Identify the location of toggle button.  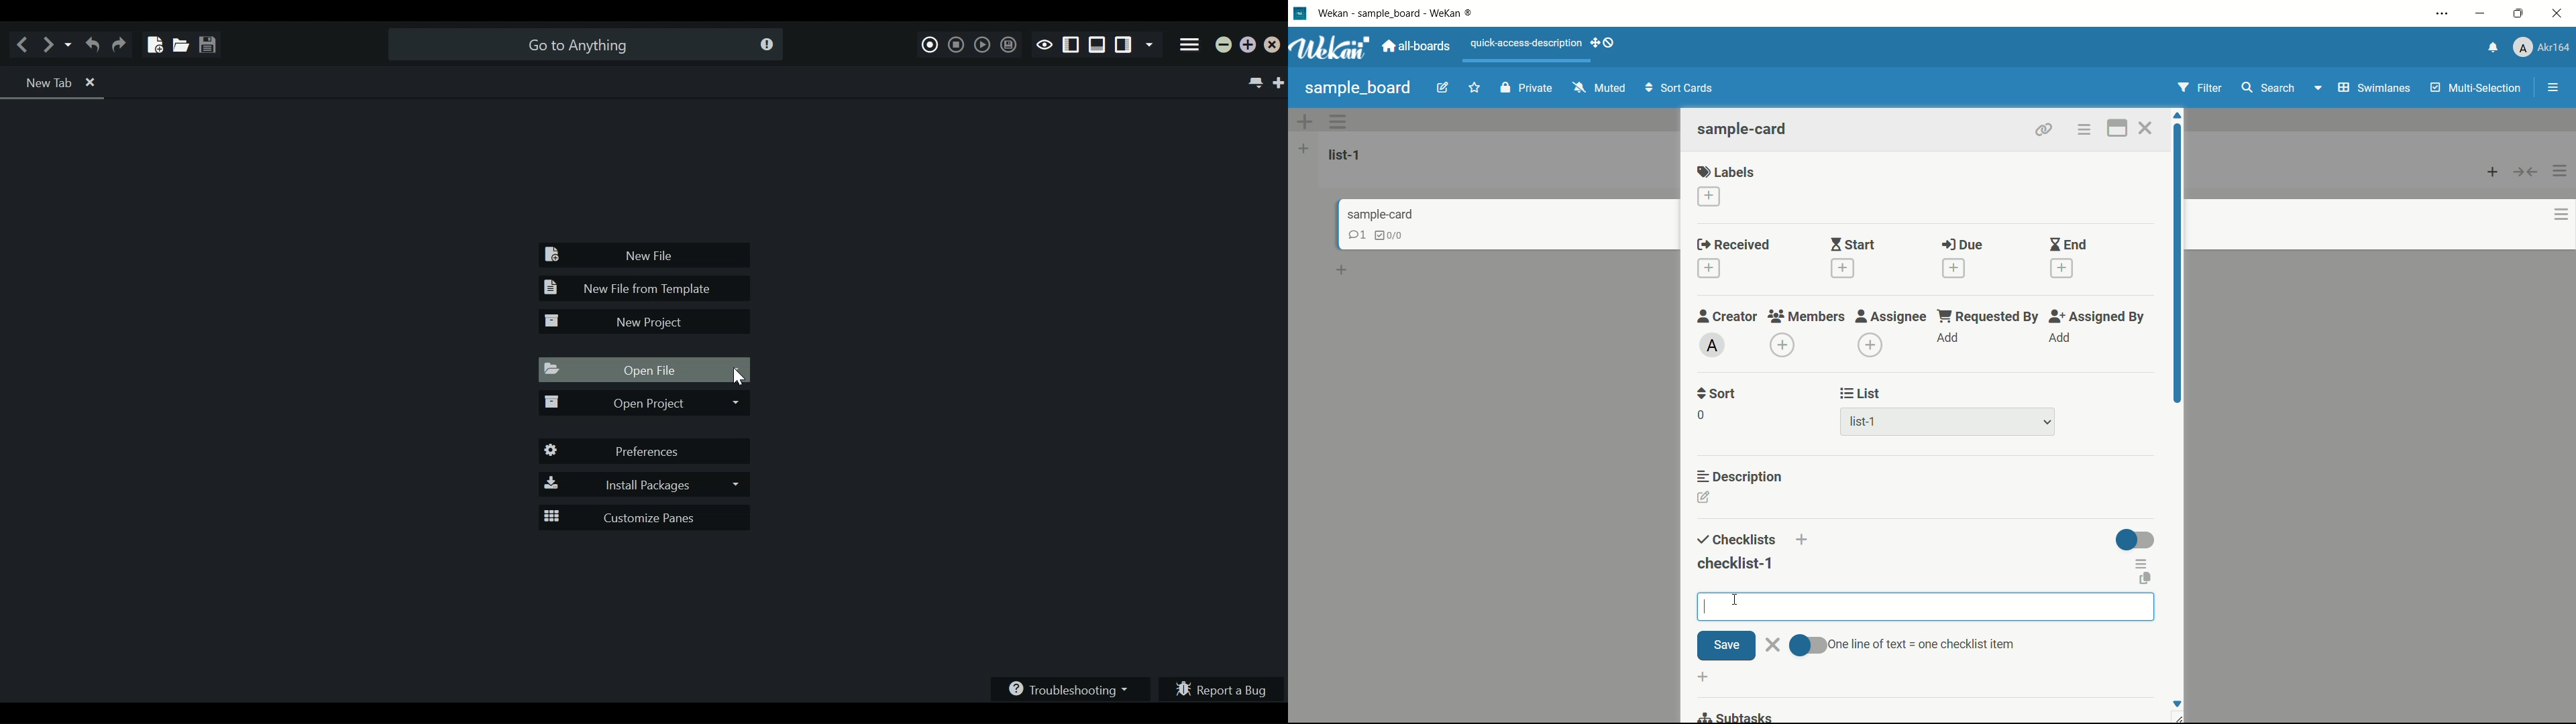
(1806, 646).